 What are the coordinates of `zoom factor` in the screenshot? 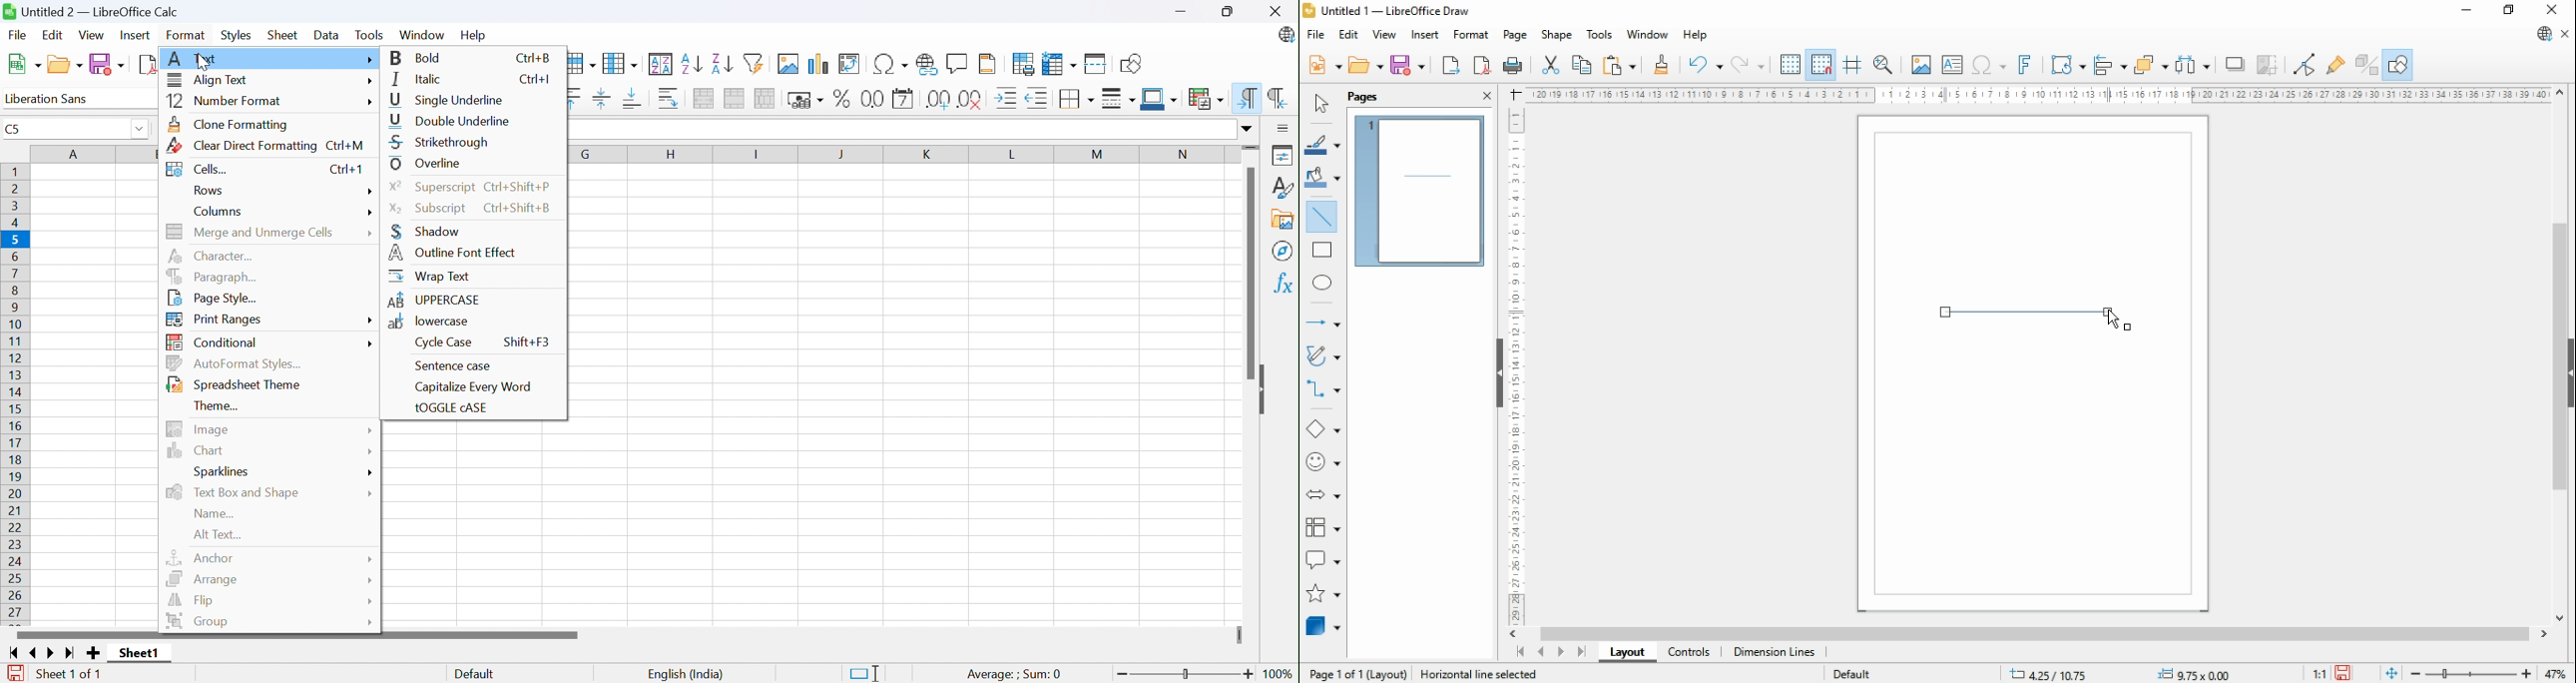 It's located at (2558, 673).